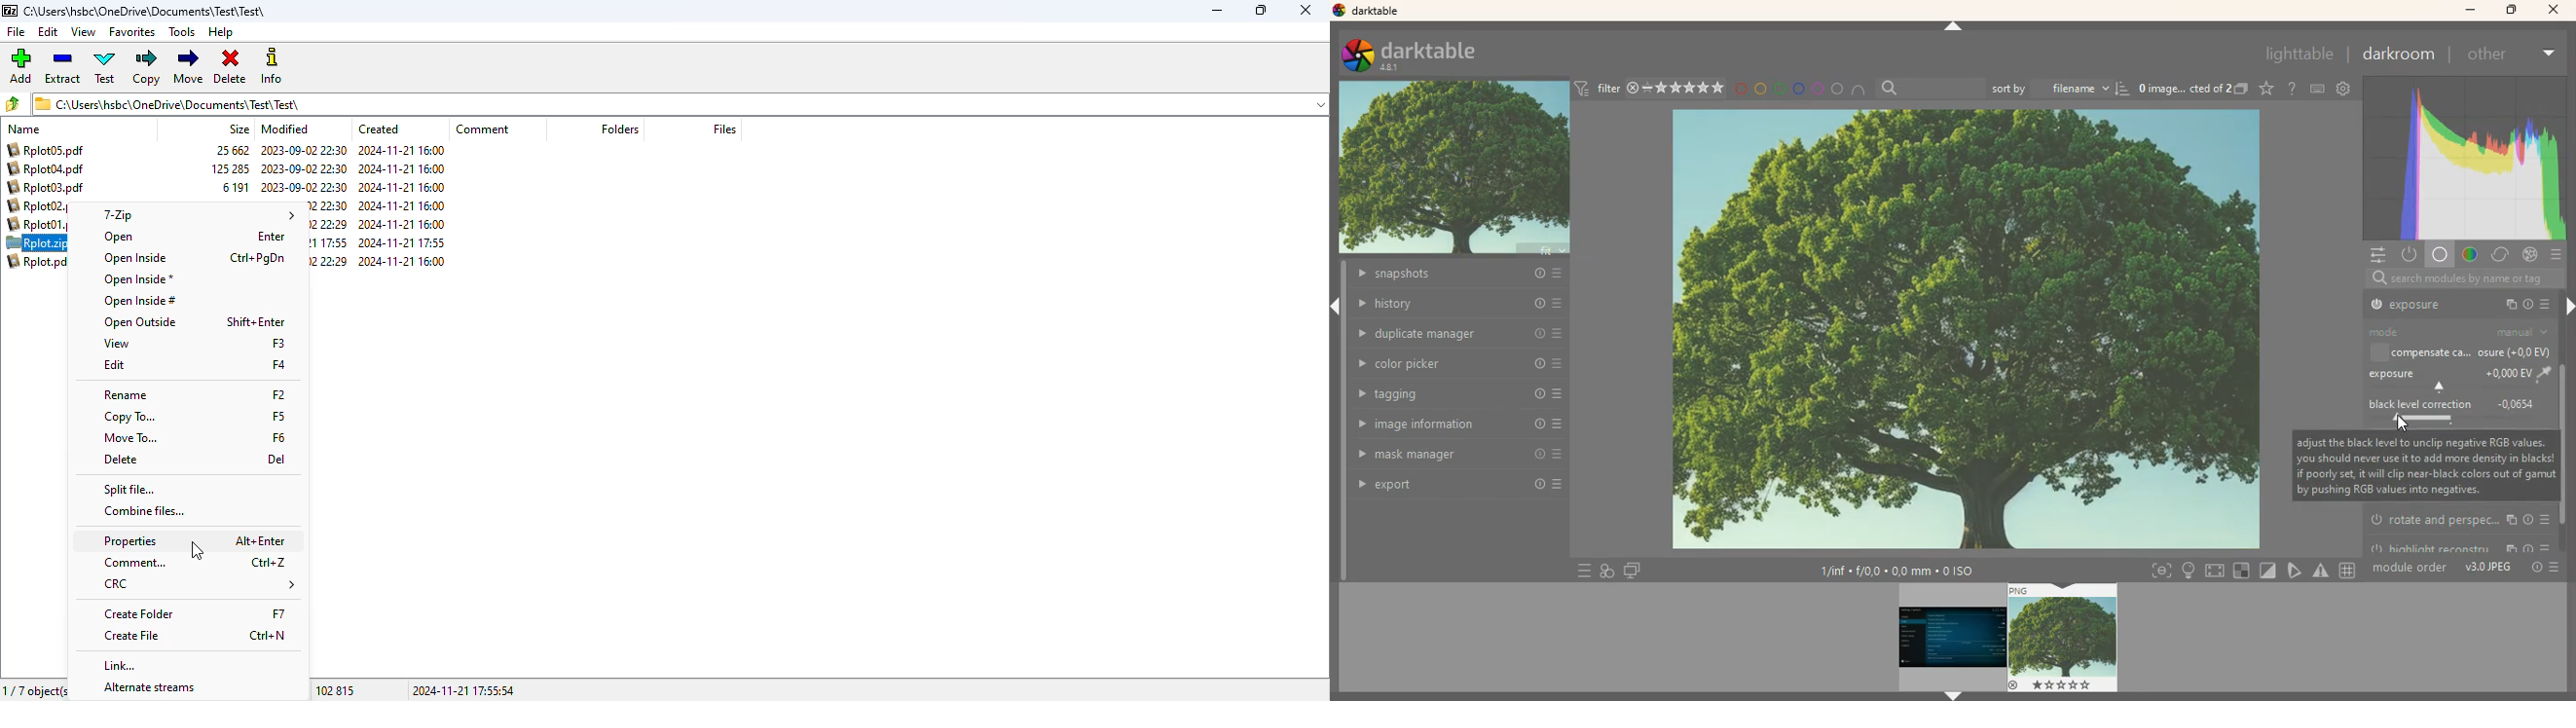  What do you see at coordinates (1954, 26) in the screenshot?
I see `arrow` at bounding box center [1954, 26].